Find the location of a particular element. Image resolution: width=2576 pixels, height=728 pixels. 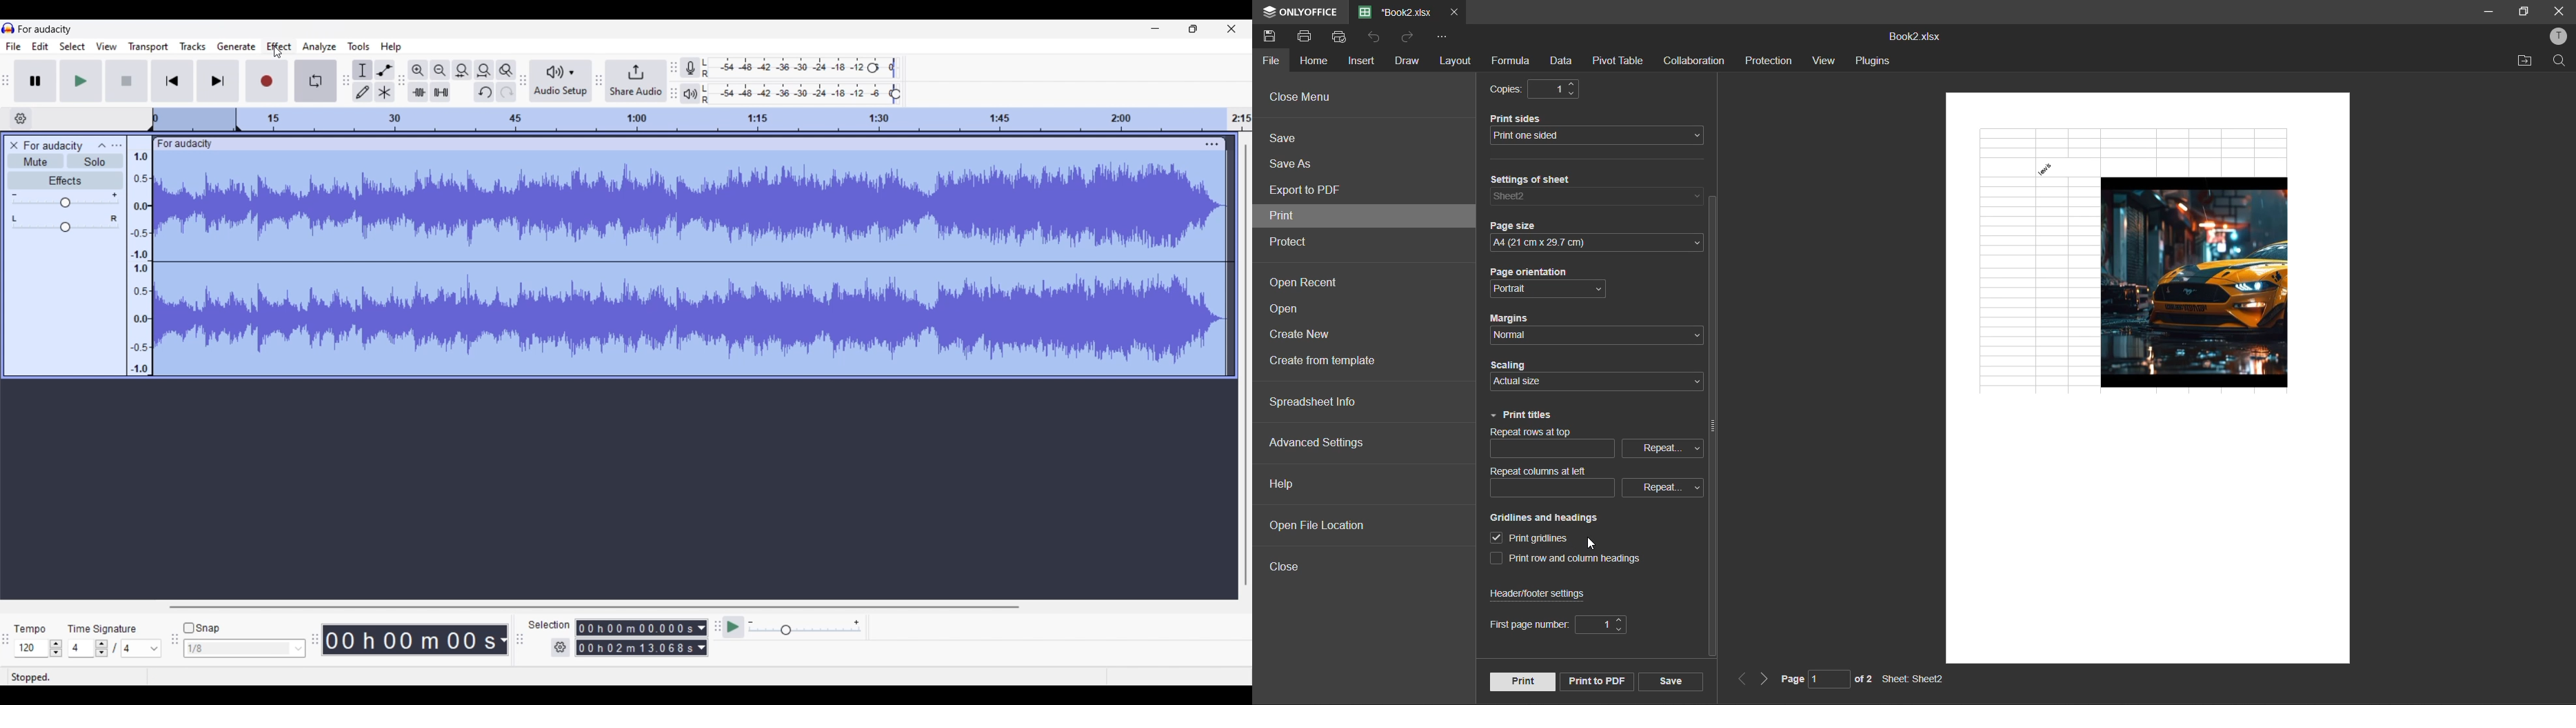

profile is located at coordinates (2557, 37).